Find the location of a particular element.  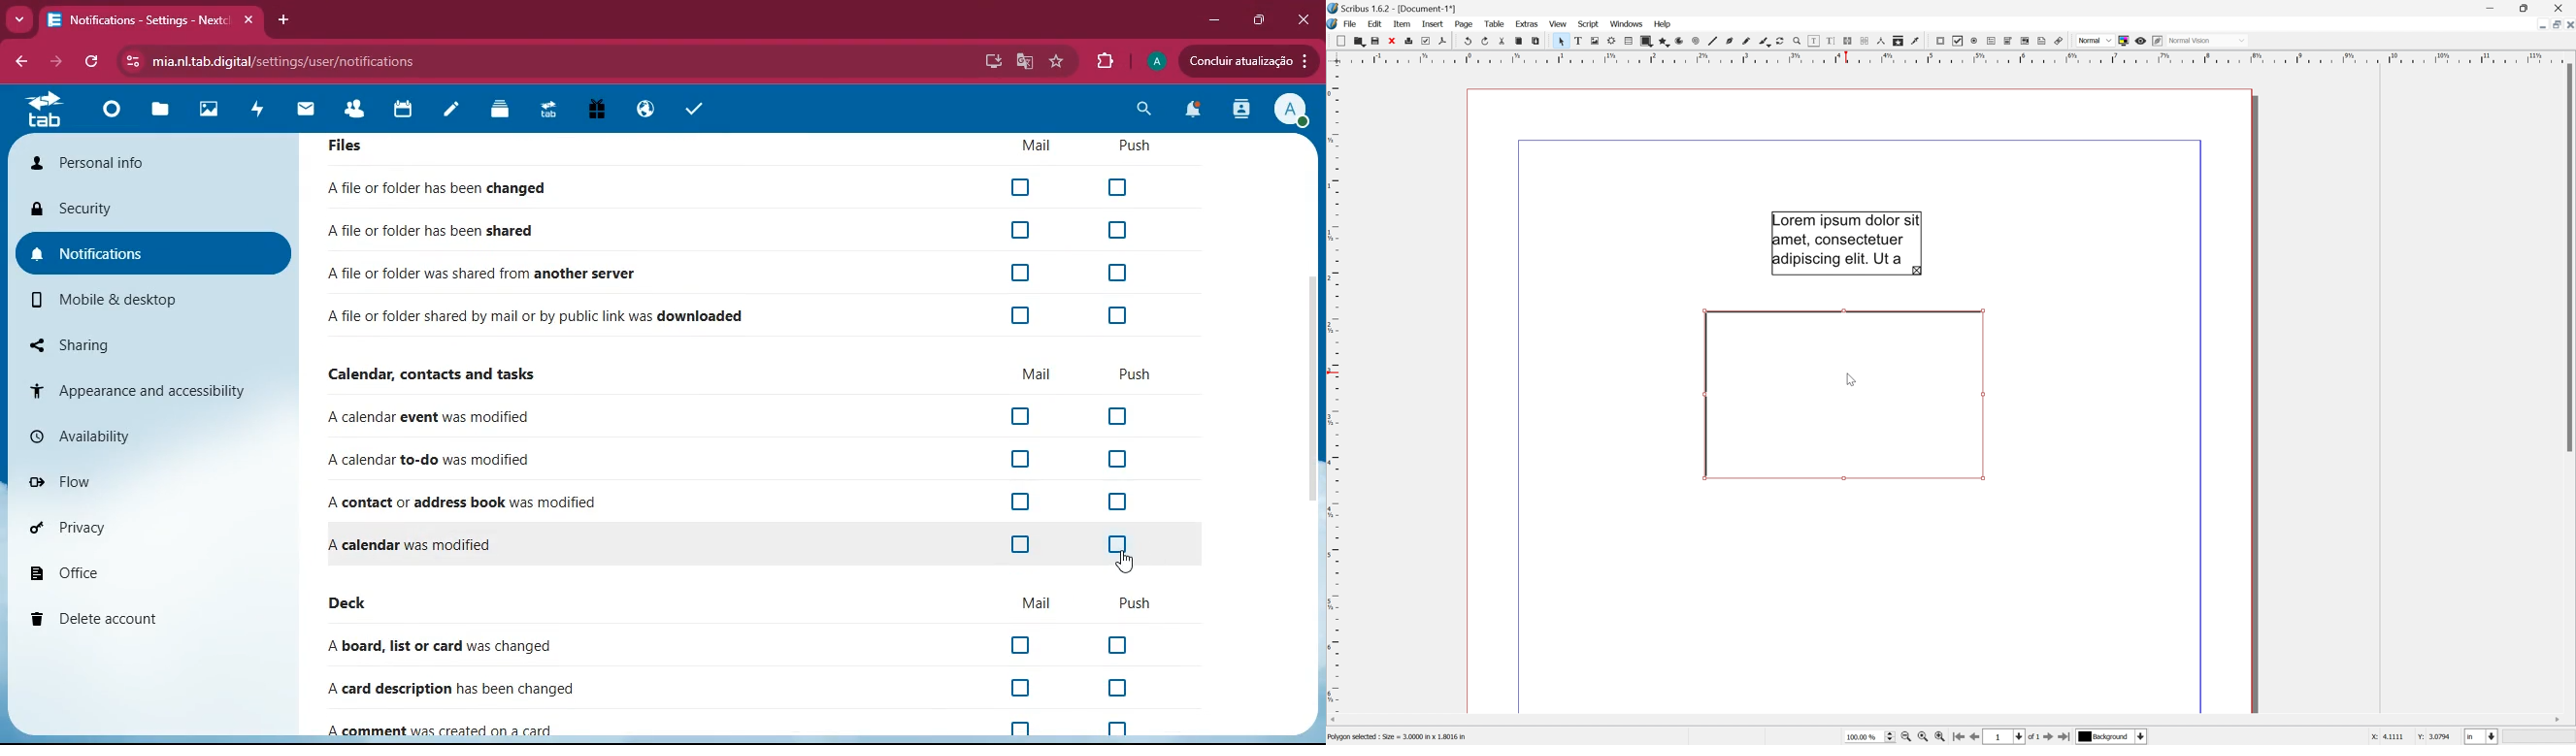

Zoom out by the stepping value is located at coordinates (1909, 737).